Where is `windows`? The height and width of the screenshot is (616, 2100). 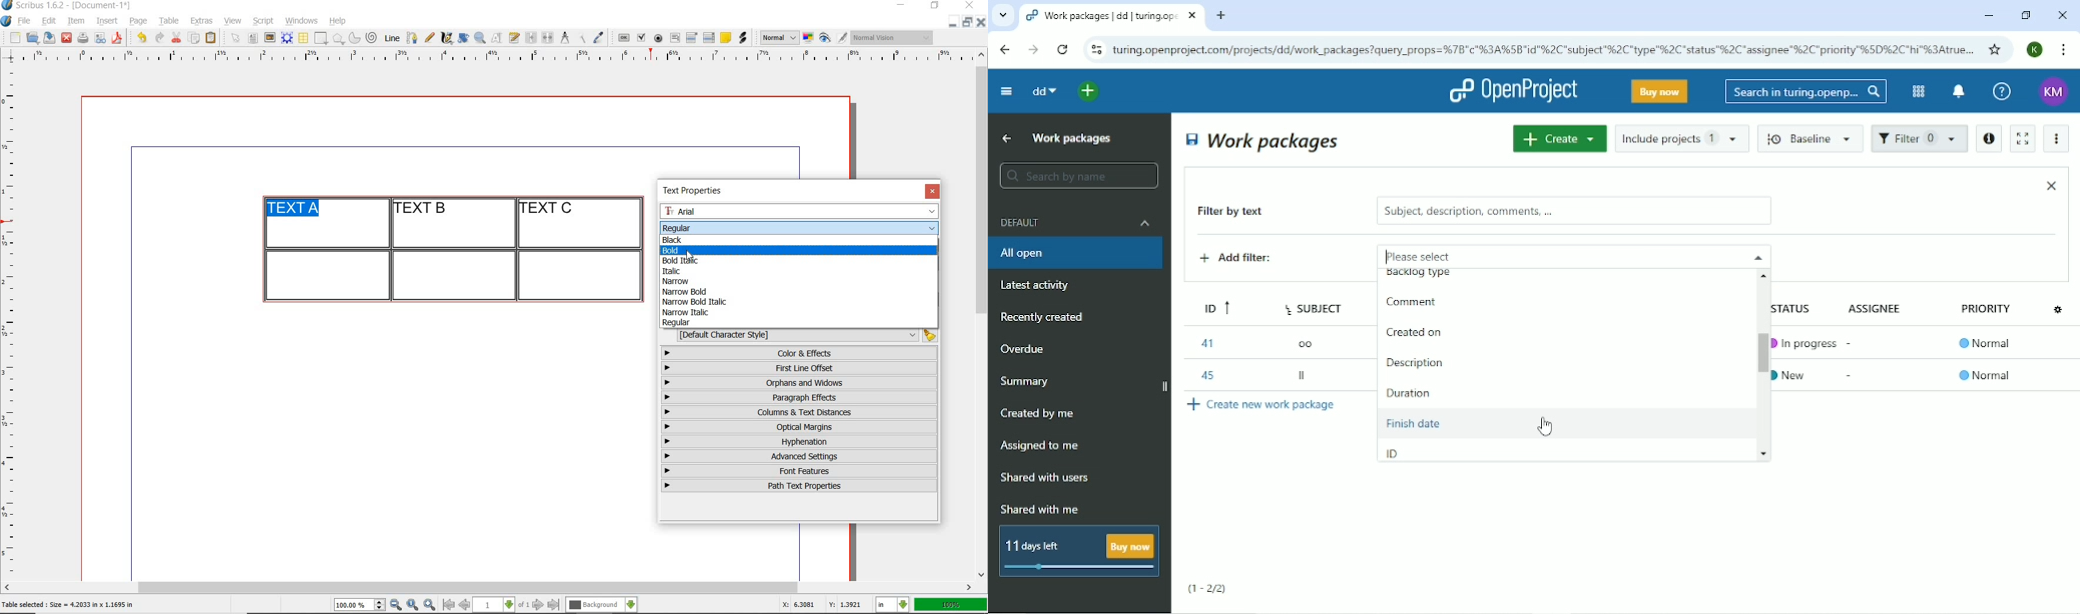 windows is located at coordinates (302, 21).